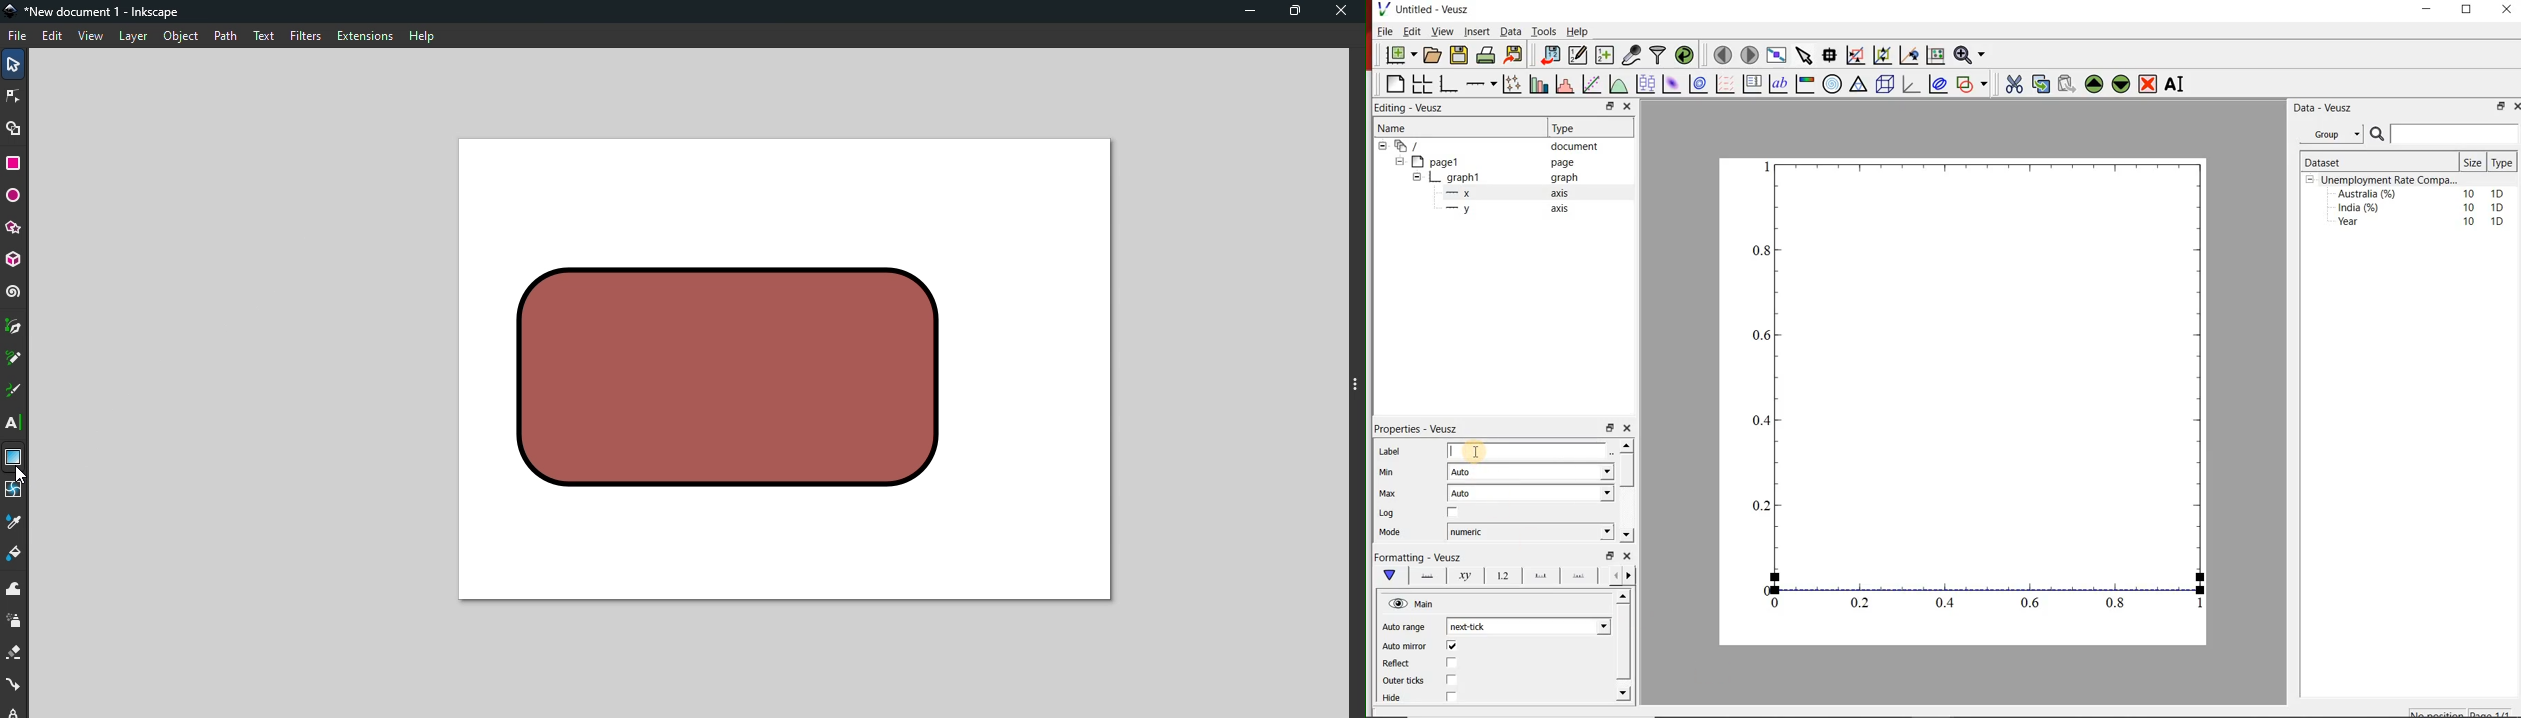 The height and width of the screenshot is (728, 2548). What do you see at coordinates (1451, 697) in the screenshot?
I see `checkbox` at bounding box center [1451, 697].